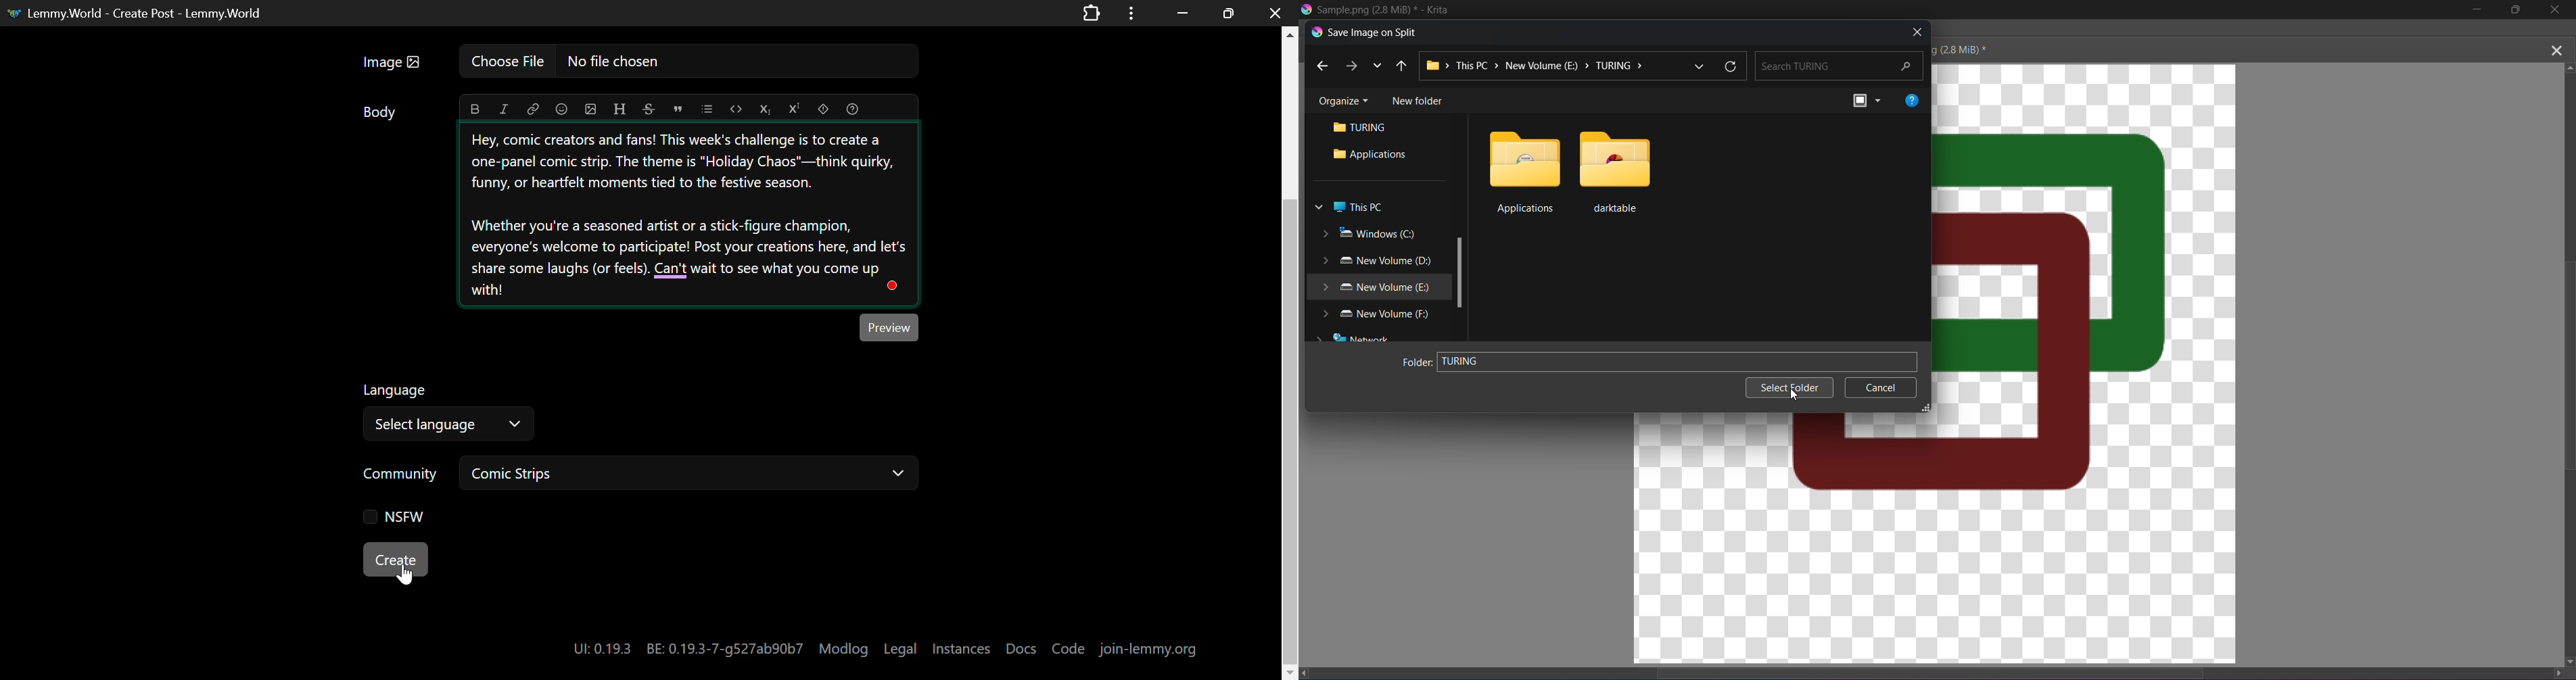 The width and height of the screenshot is (2576, 700). I want to click on list, so click(705, 108).